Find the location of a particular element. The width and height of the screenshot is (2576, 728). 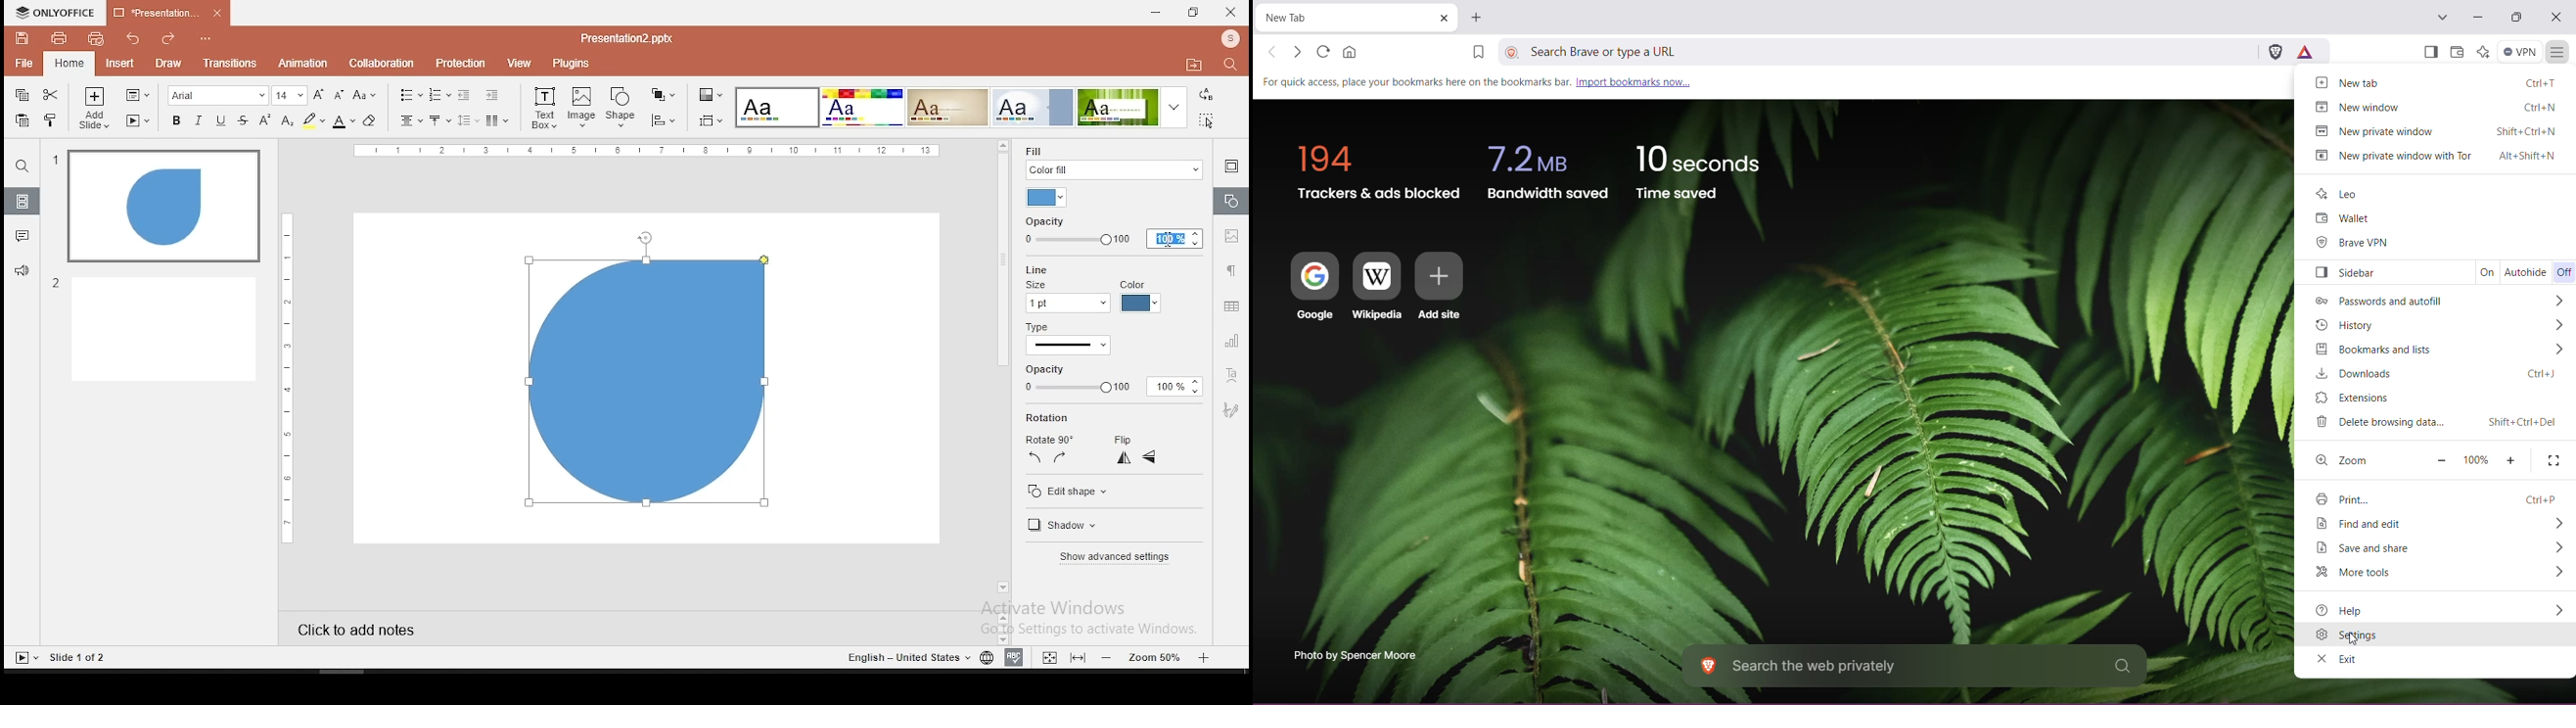

support and feedback is located at coordinates (22, 270).